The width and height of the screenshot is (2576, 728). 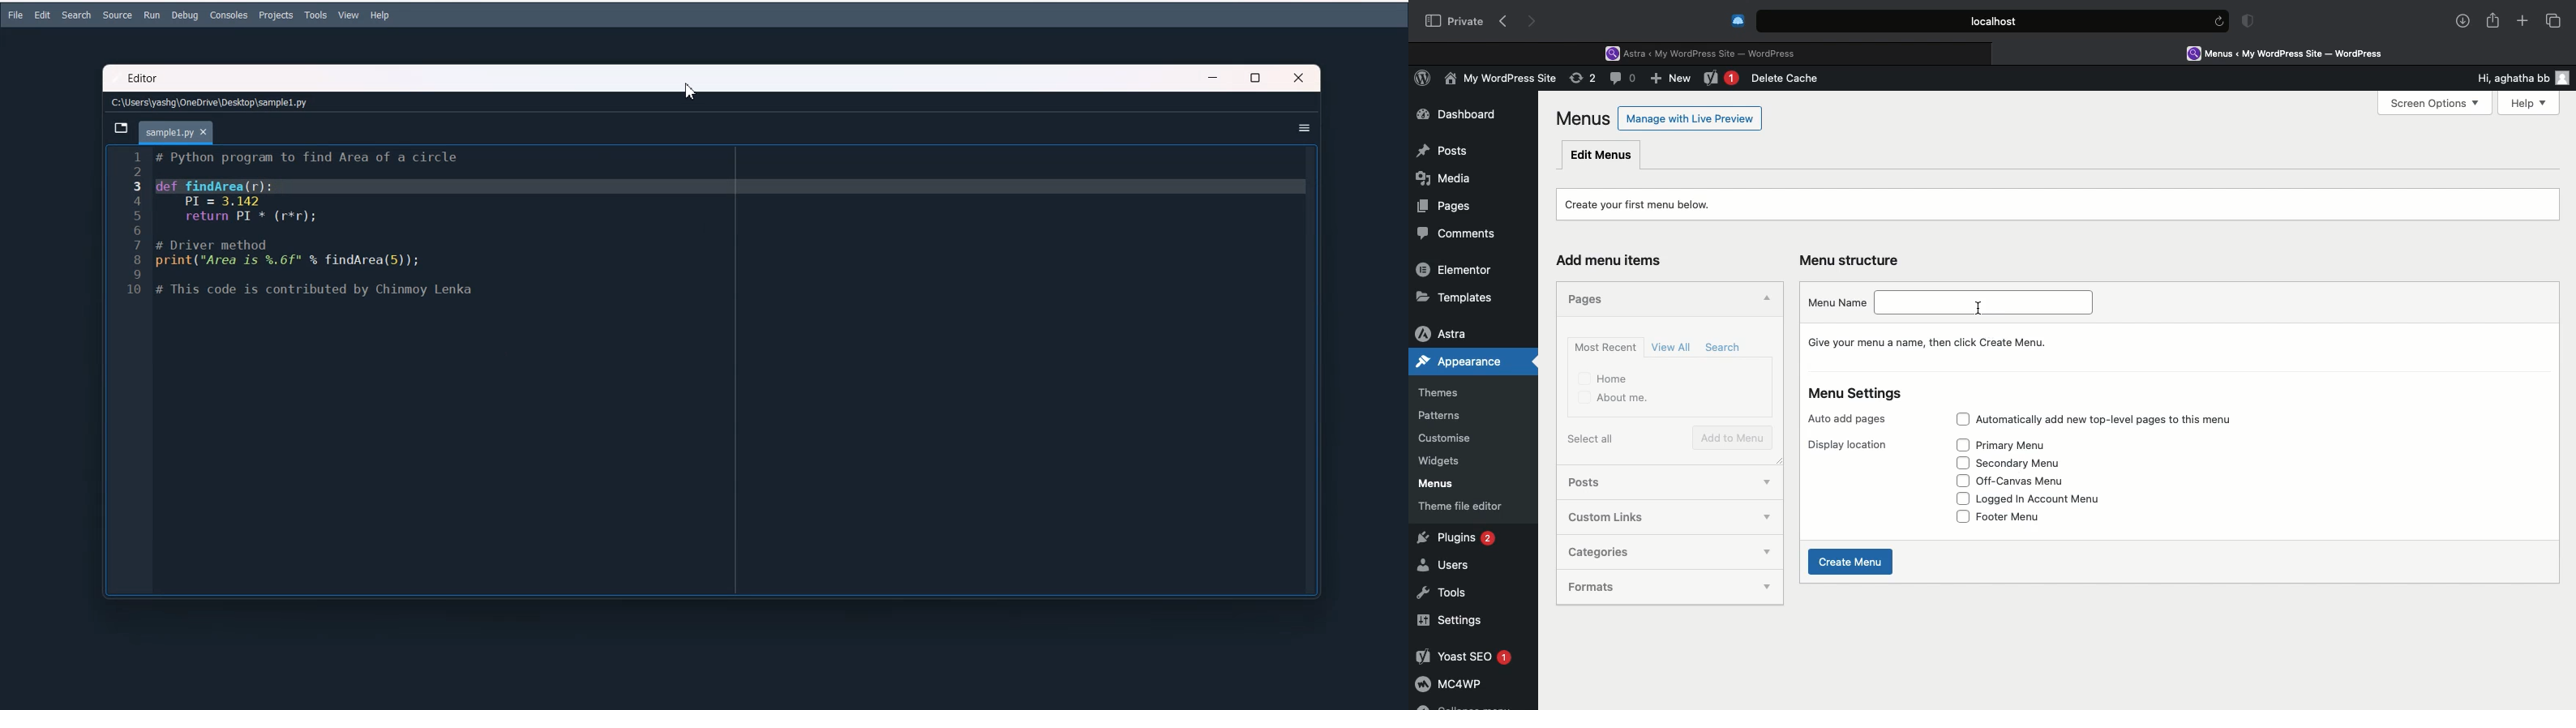 I want to click on Delete cache, so click(x=1788, y=79).